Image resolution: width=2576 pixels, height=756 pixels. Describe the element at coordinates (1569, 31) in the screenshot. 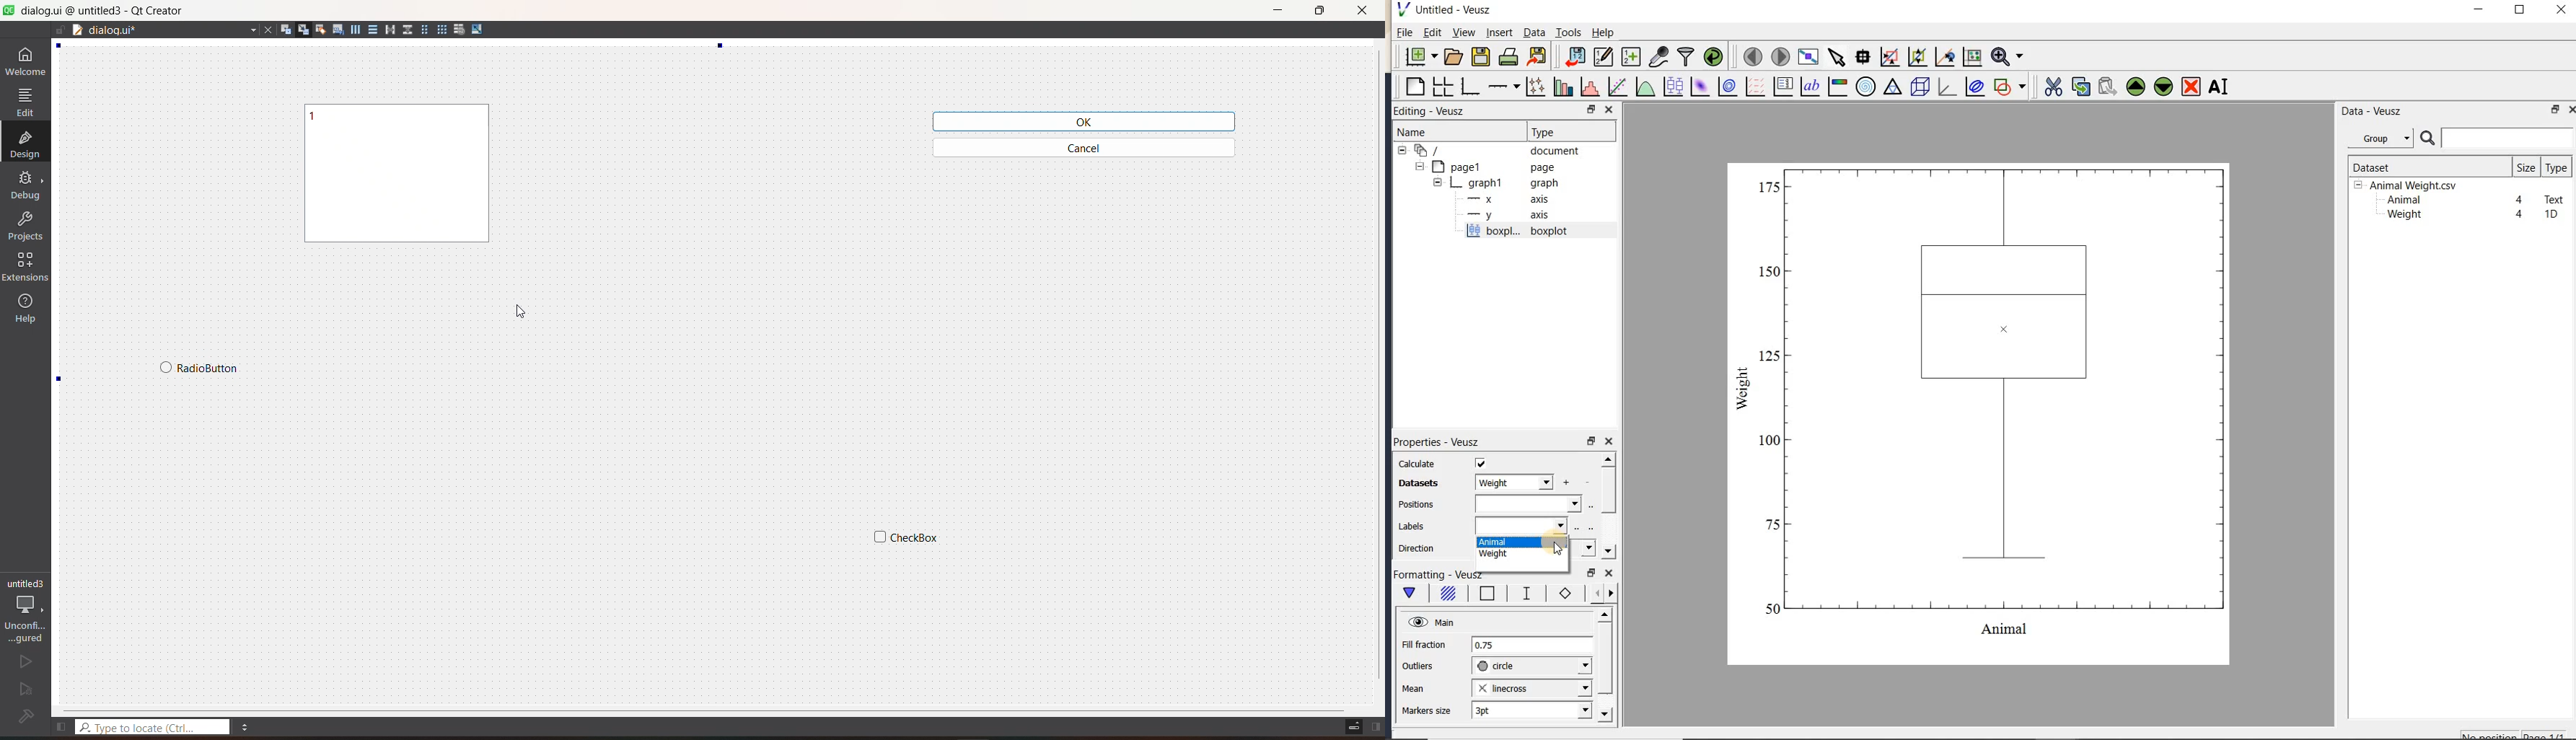

I see `Tools` at that location.